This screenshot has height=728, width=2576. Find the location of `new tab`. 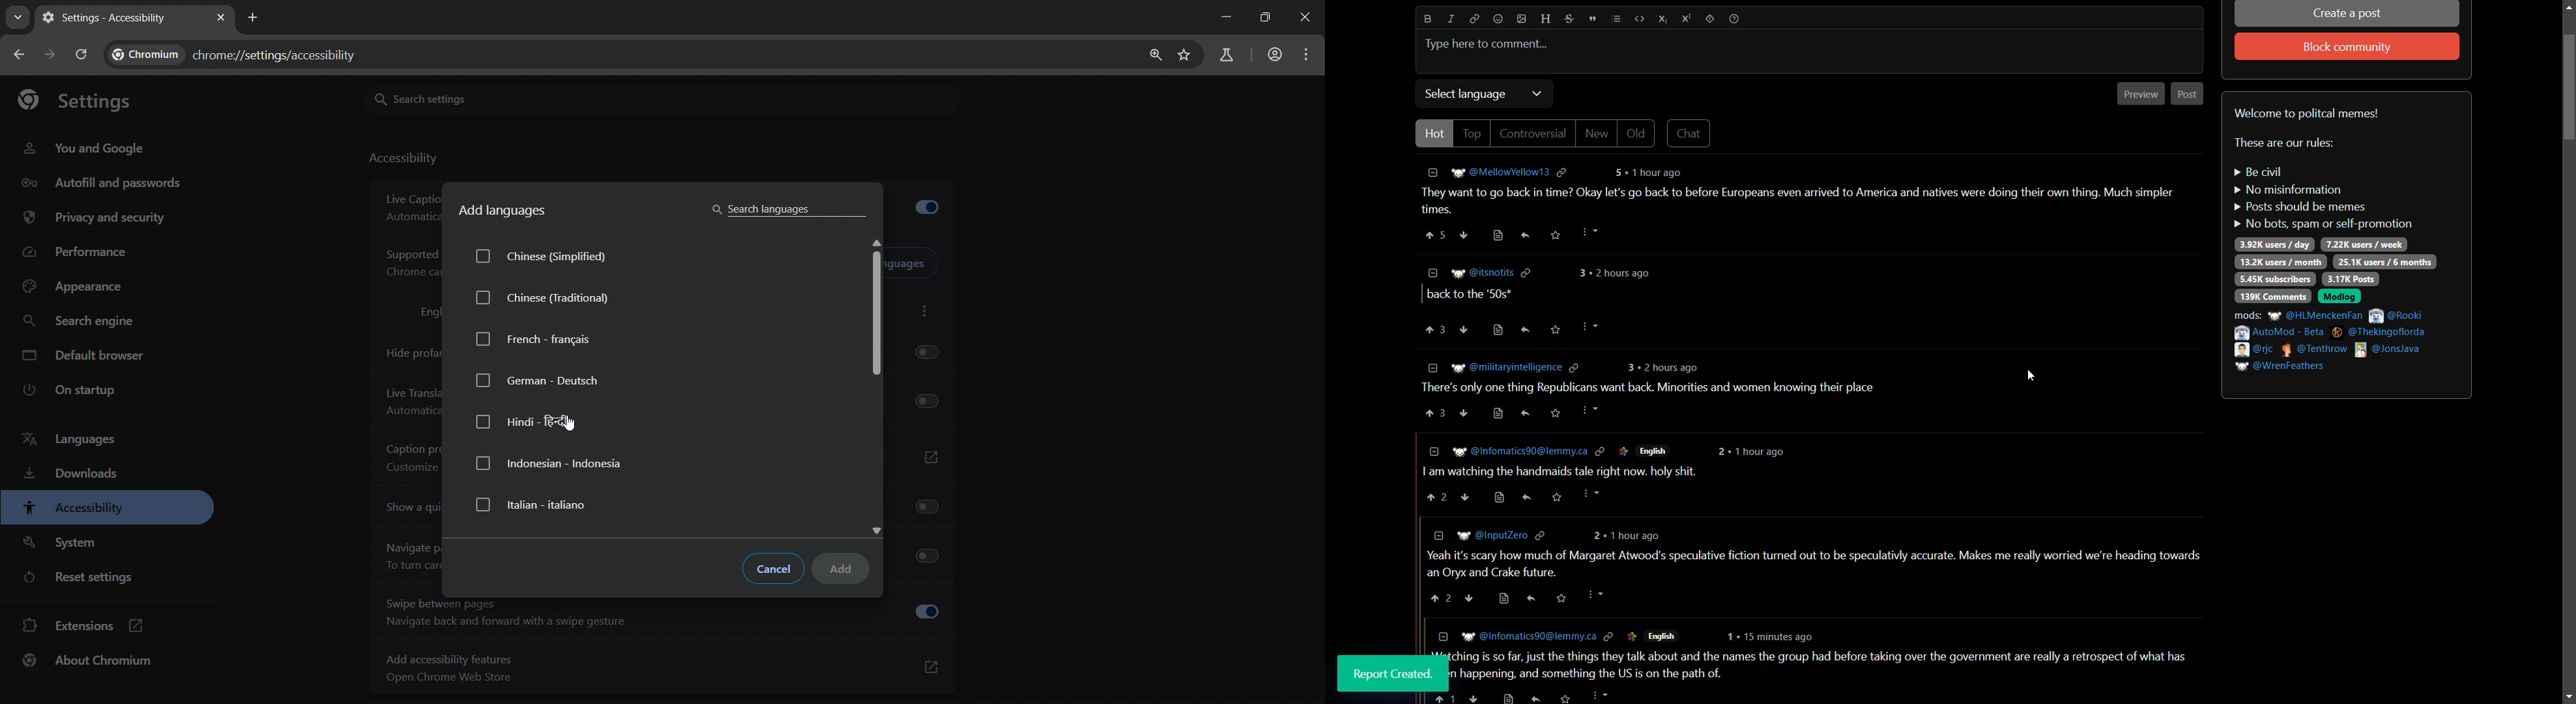

new tab is located at coordinates (255, 19).